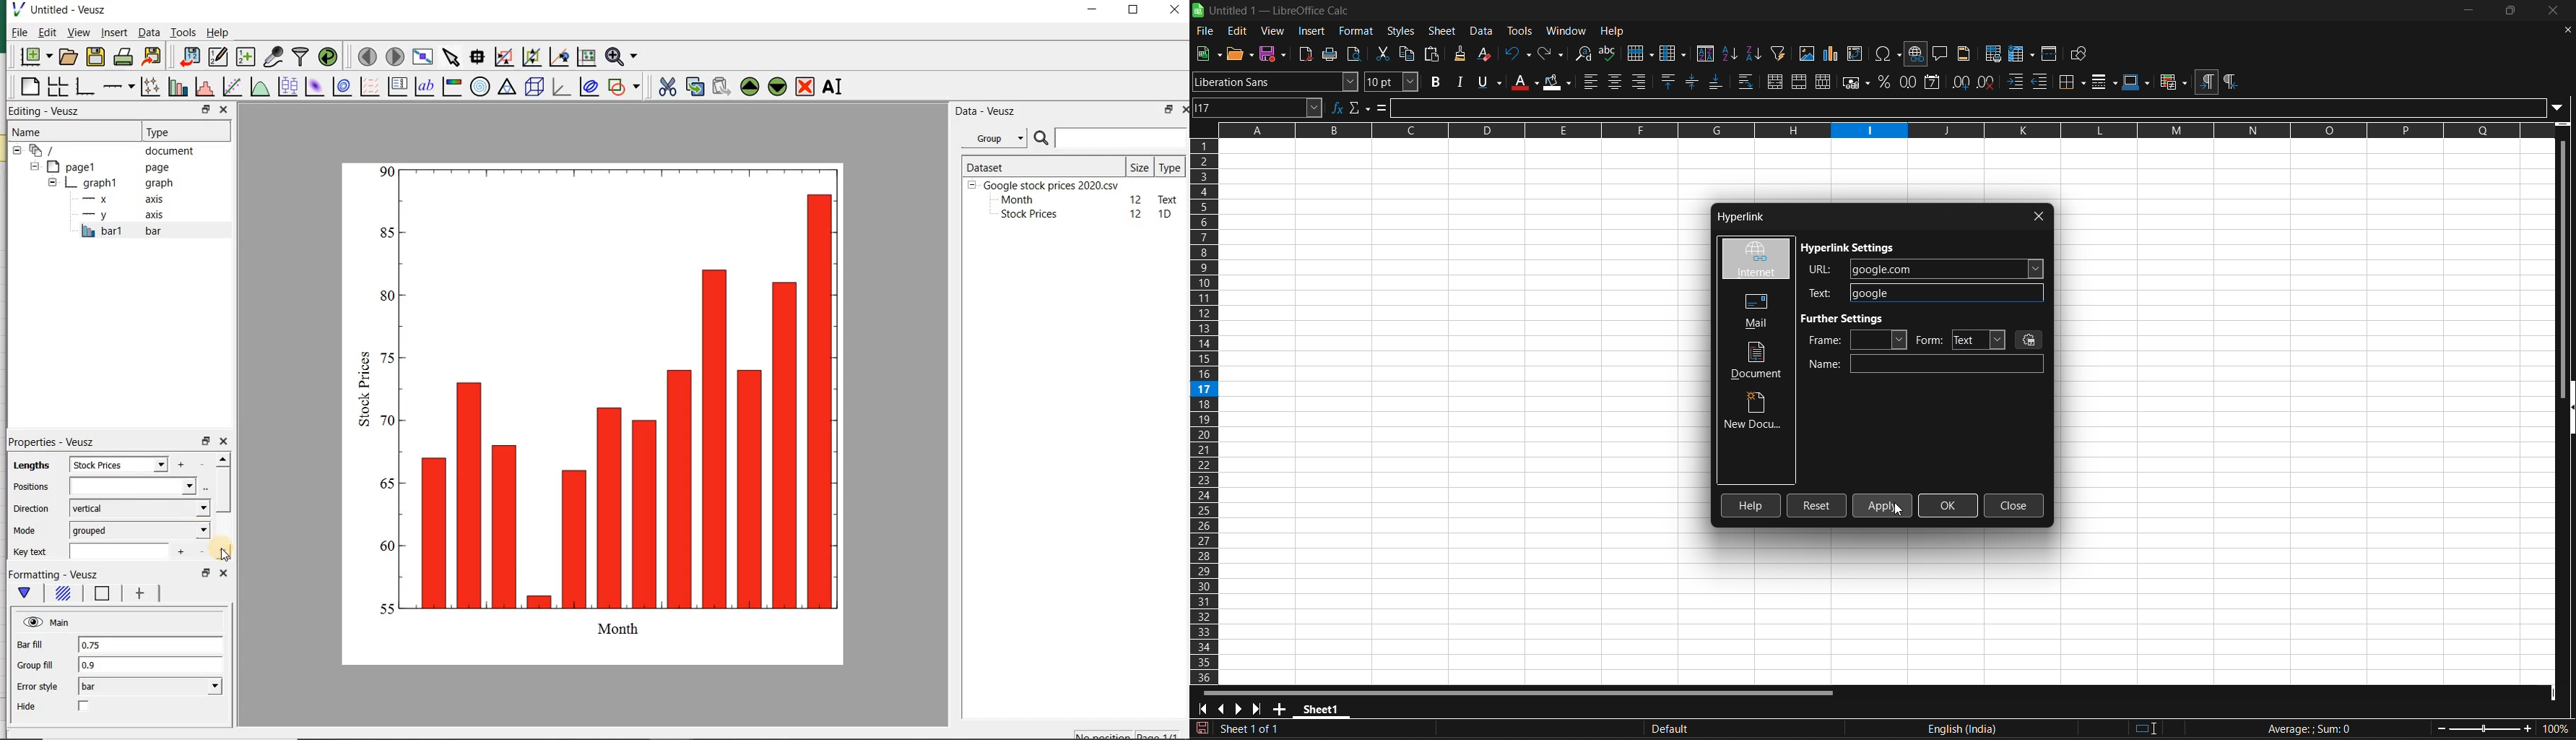 Image resolution: width=2576 pixels, height=756 pixels. Describe the element at coordinates (1408, 52) in the screenshot. I see `copy ` at that location.